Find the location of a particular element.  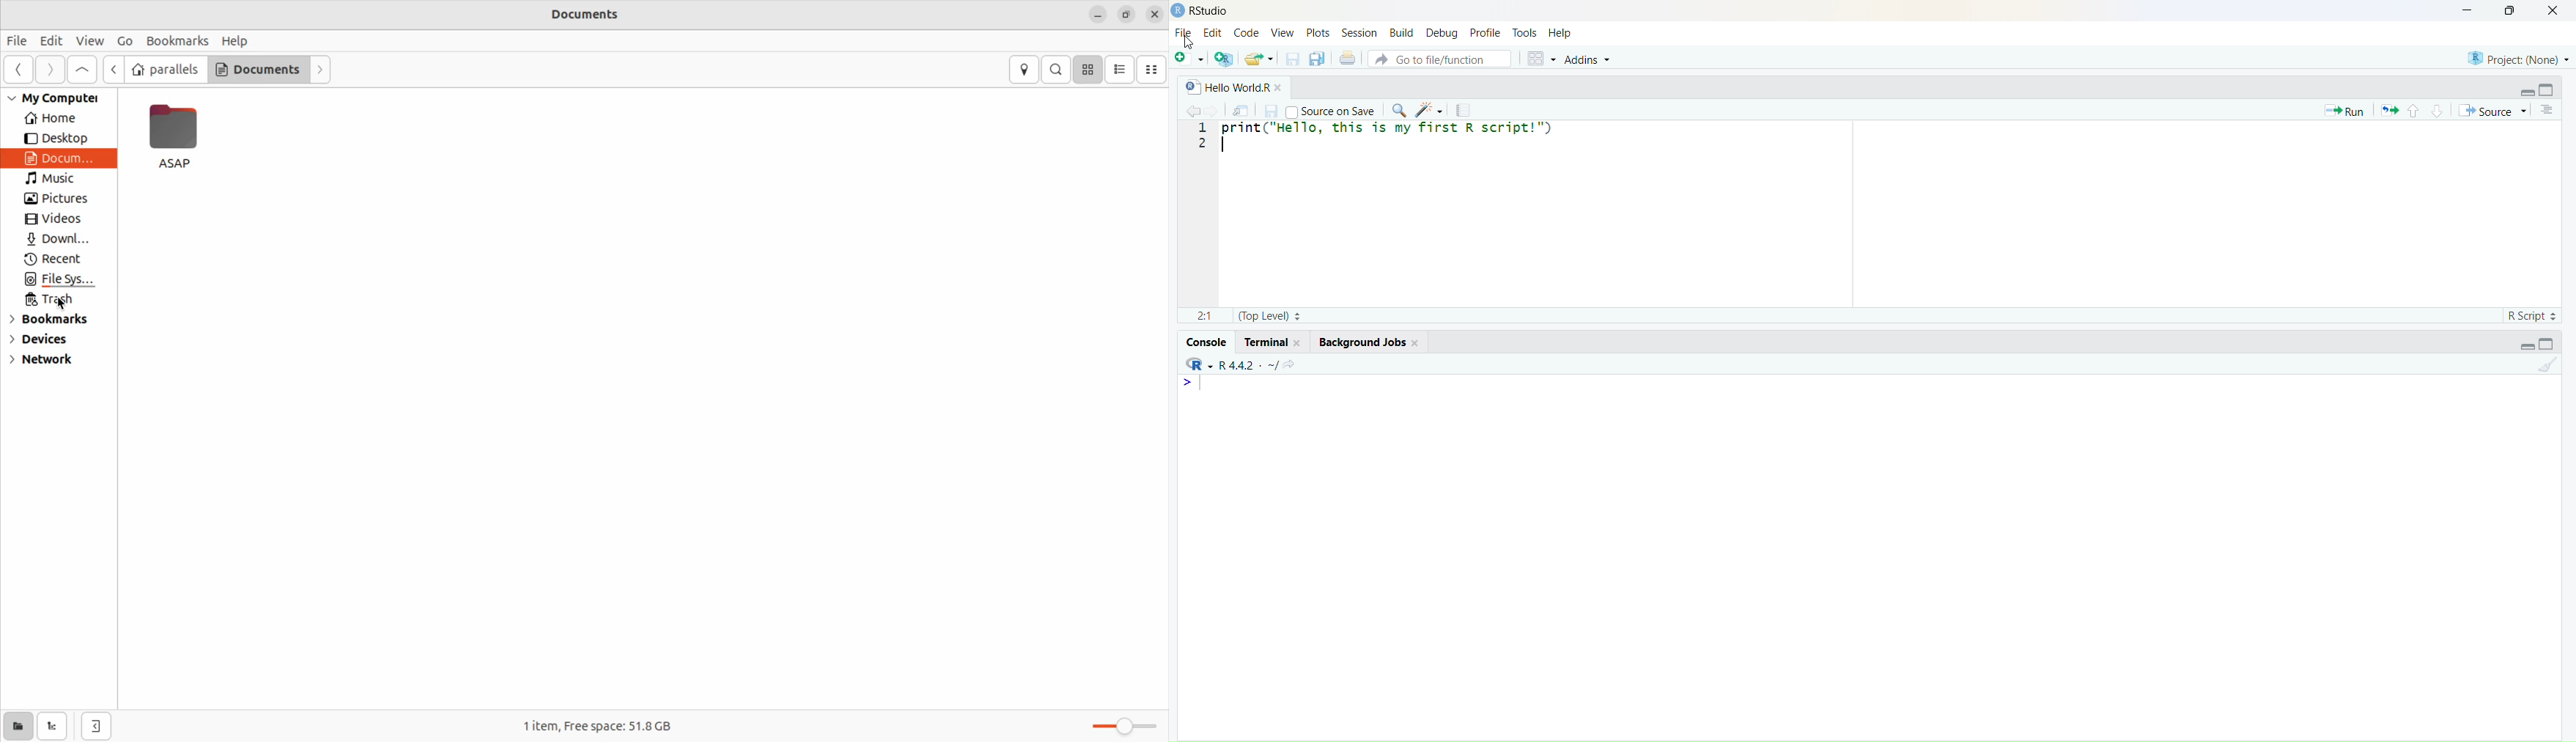

Maximize is located at coordinates (2513, 10).